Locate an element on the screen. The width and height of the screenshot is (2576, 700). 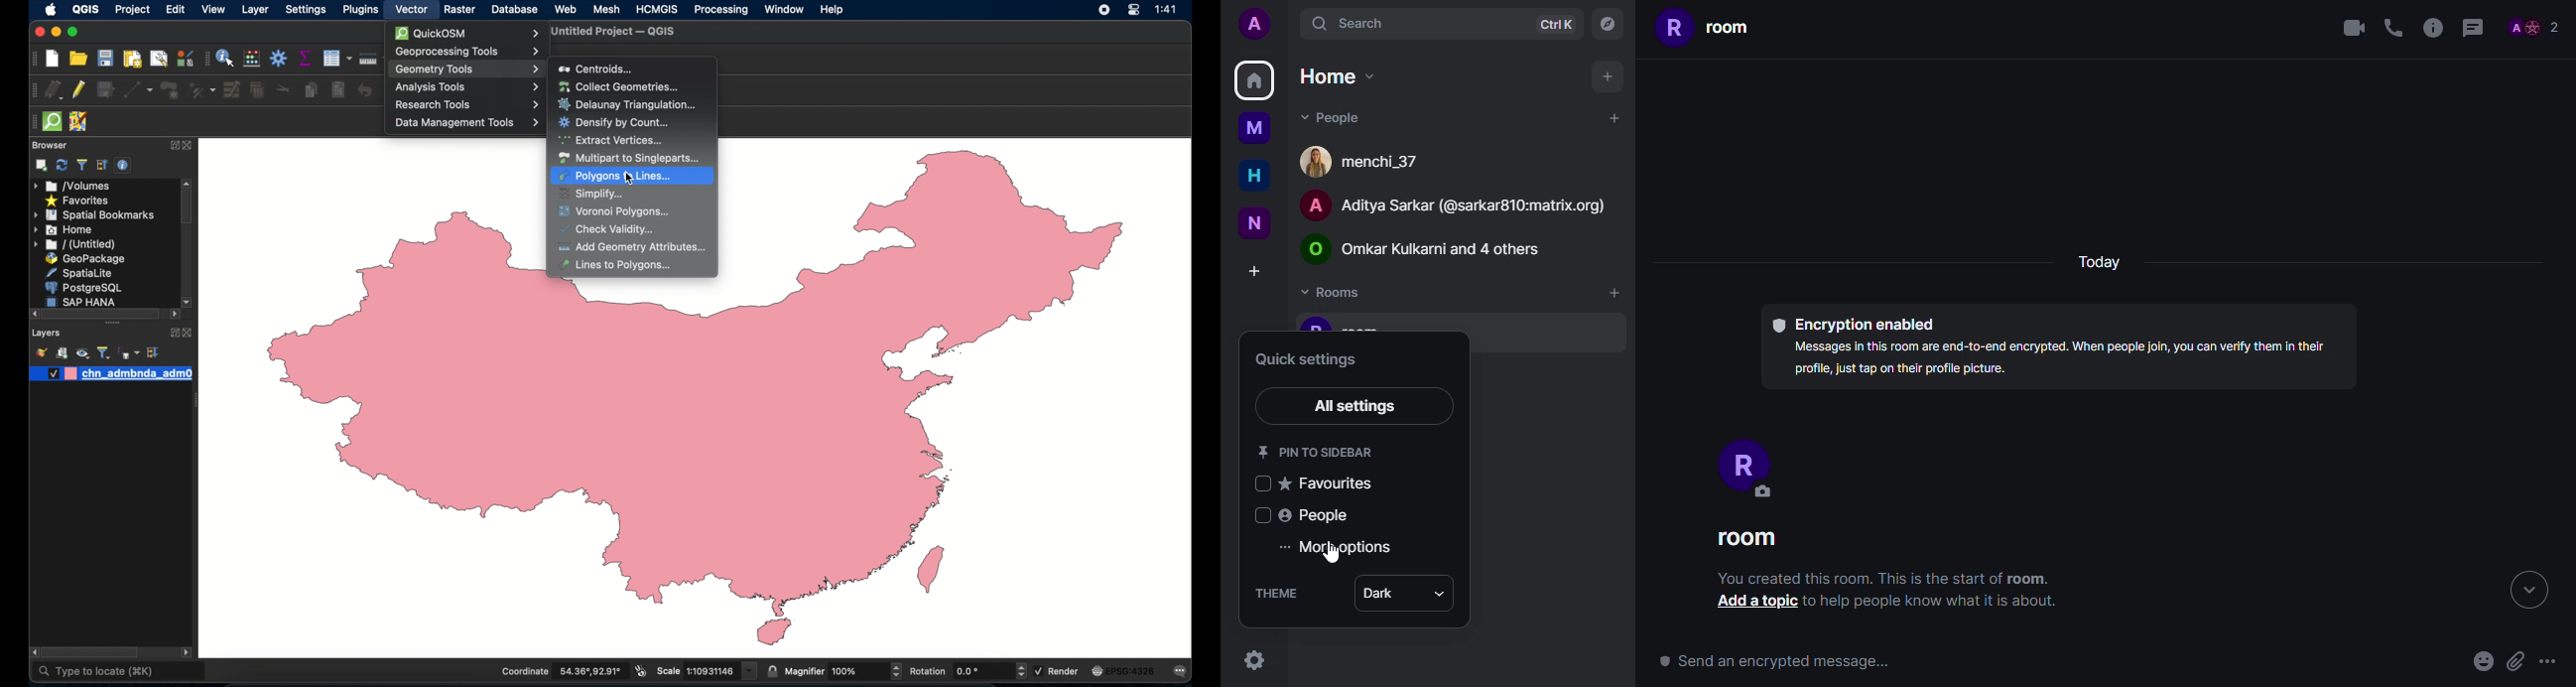
drop down is located at coordinates (1440, 594).